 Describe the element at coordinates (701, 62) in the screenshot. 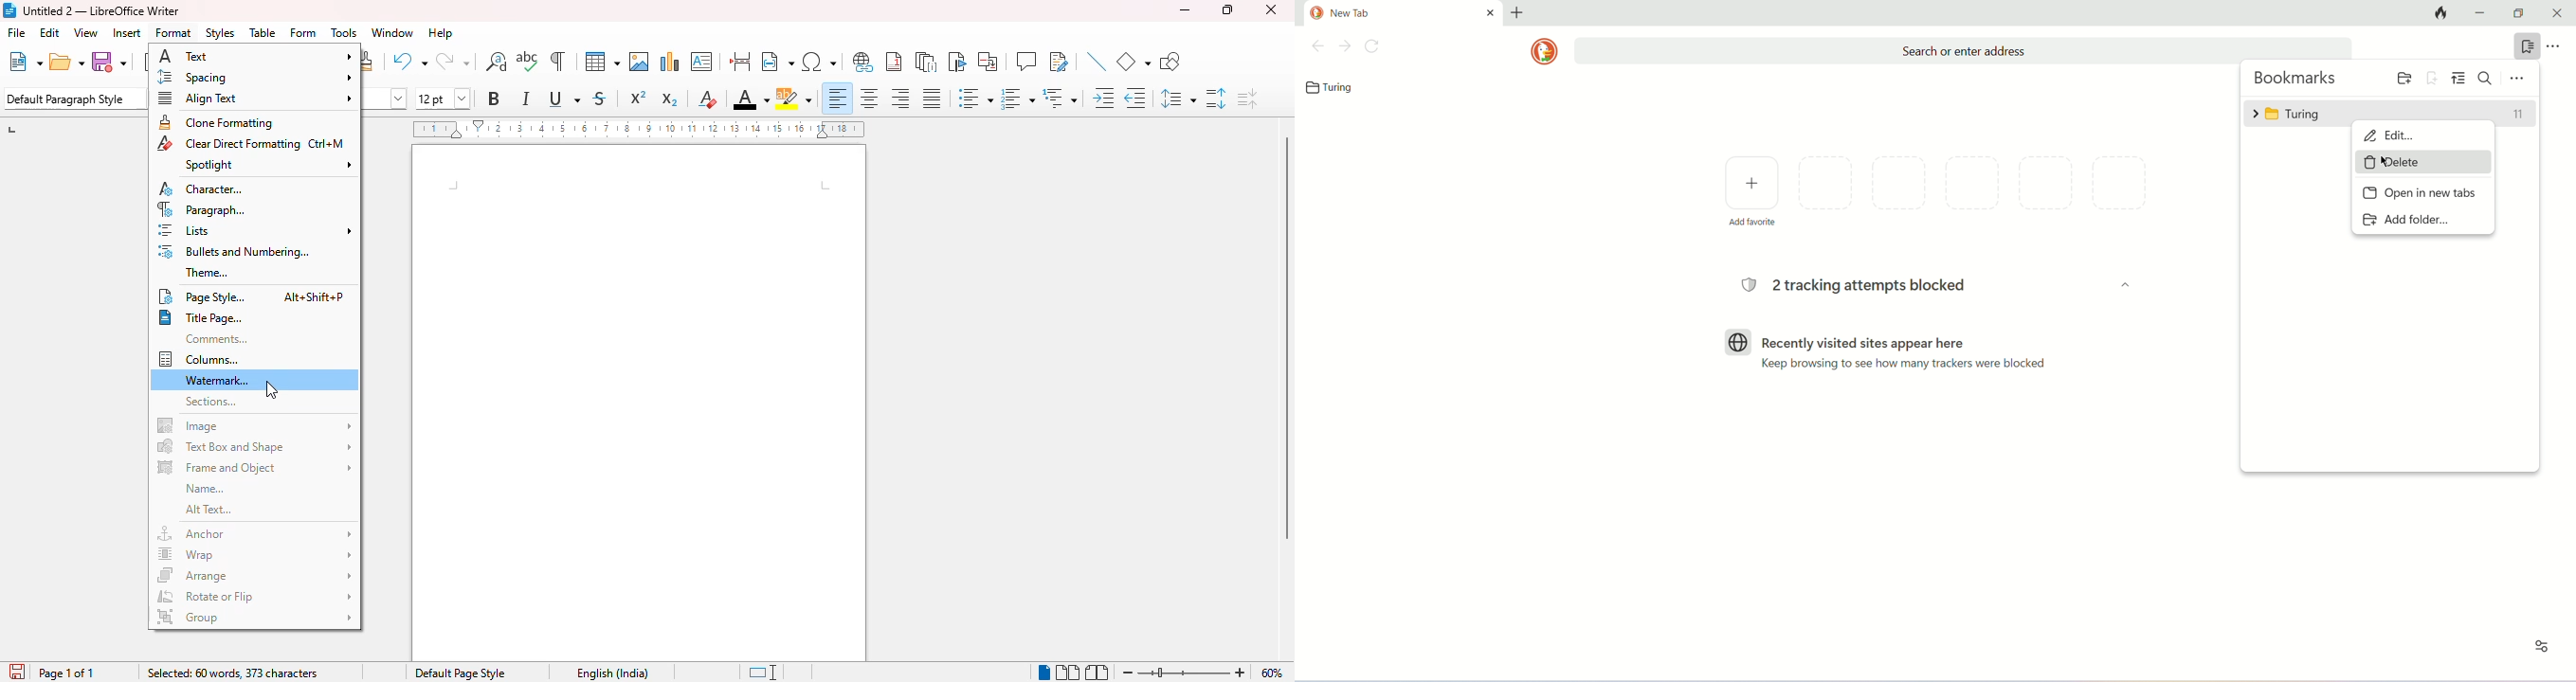

I see `insert text box` at that location.